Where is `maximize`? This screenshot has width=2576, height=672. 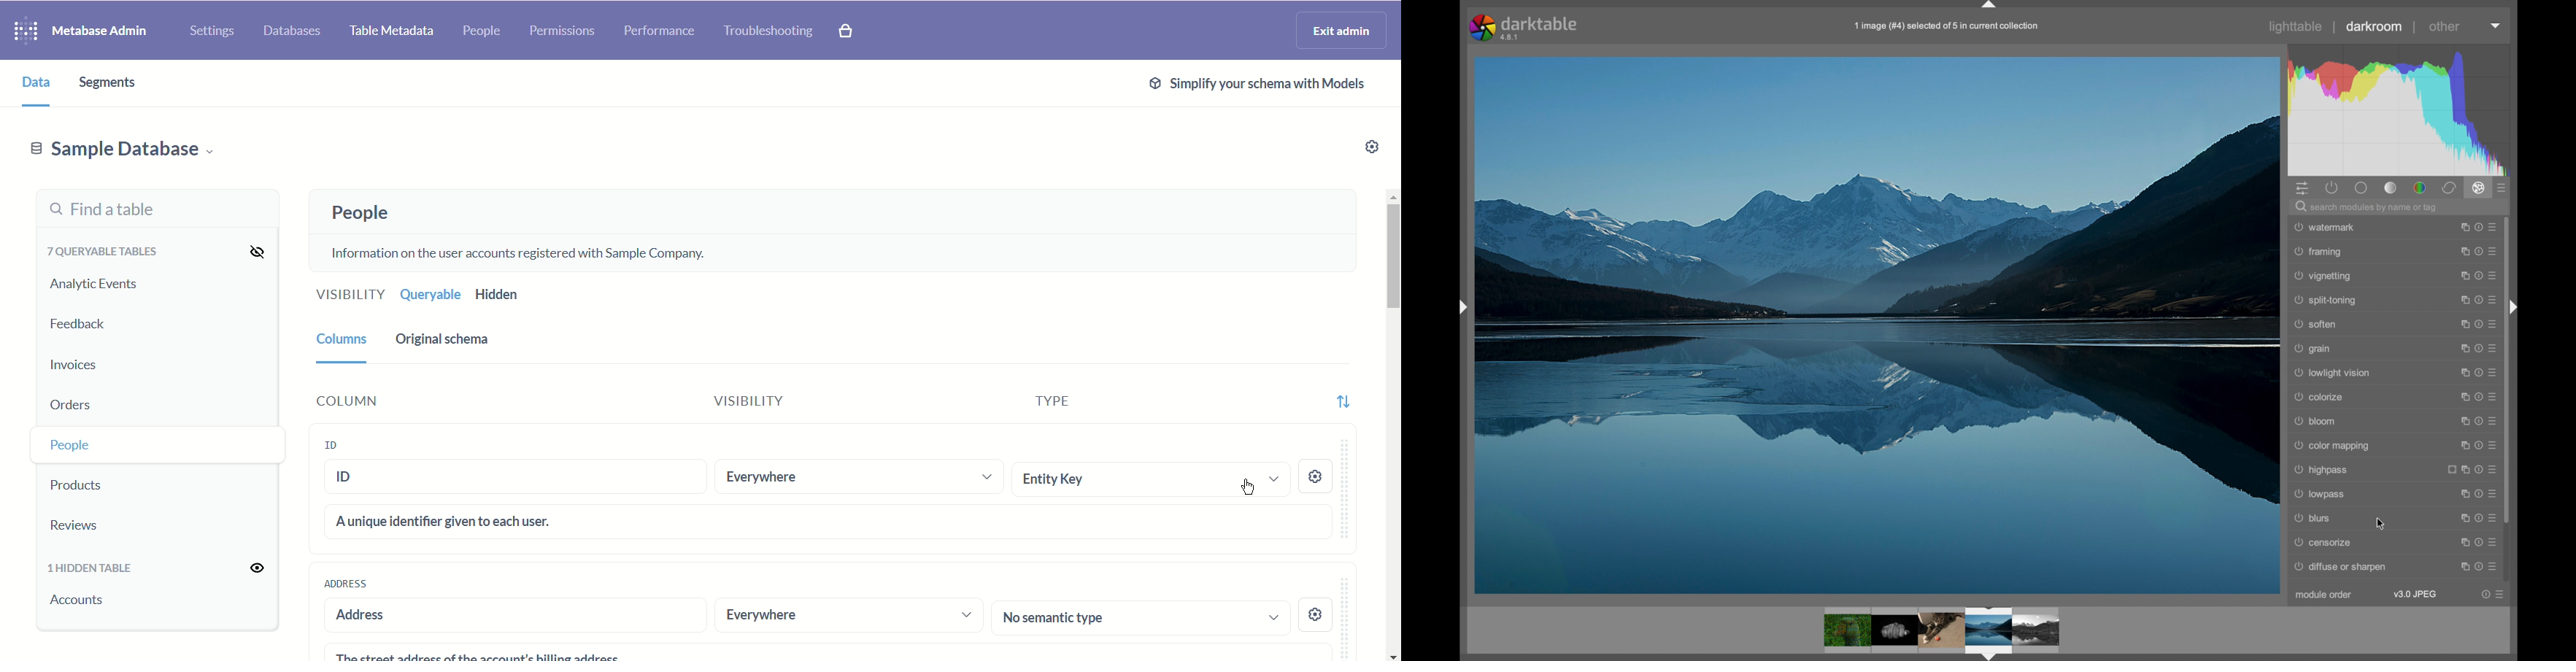
maximize is located at coordinates (2463, 470).